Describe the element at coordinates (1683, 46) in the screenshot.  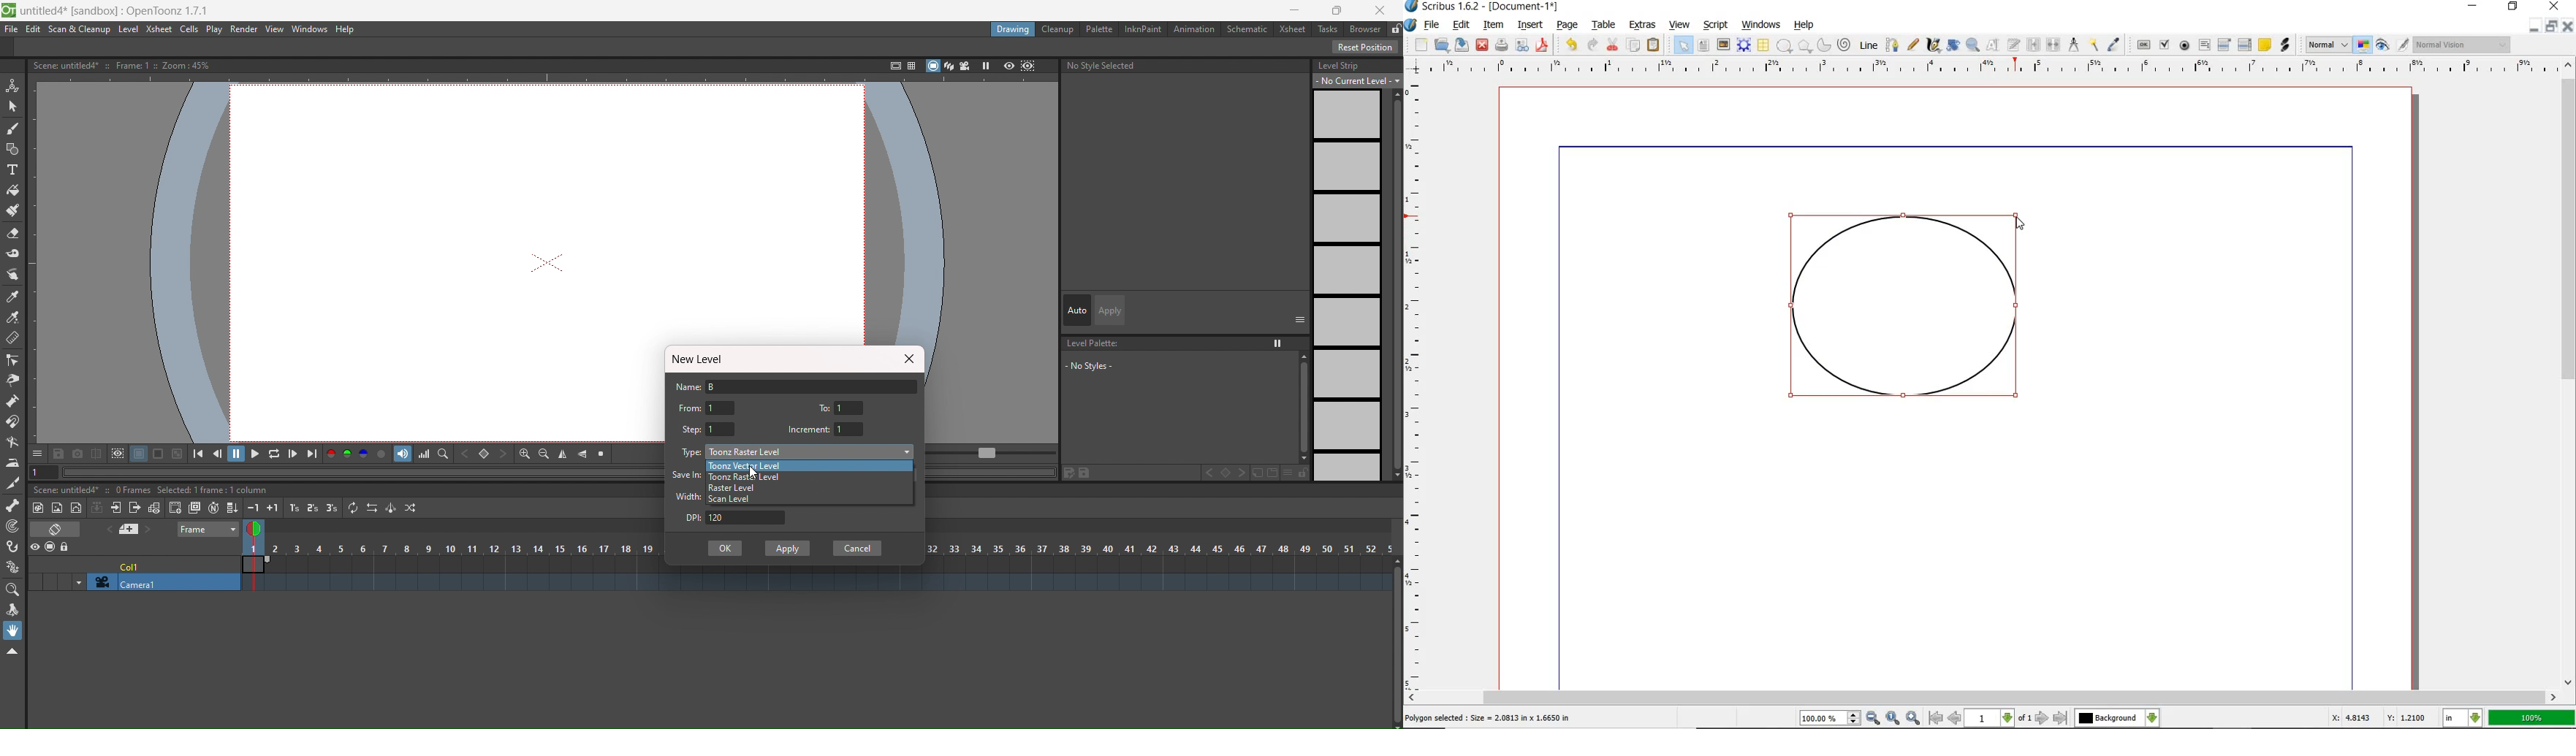
I see `SELECT` at that location.